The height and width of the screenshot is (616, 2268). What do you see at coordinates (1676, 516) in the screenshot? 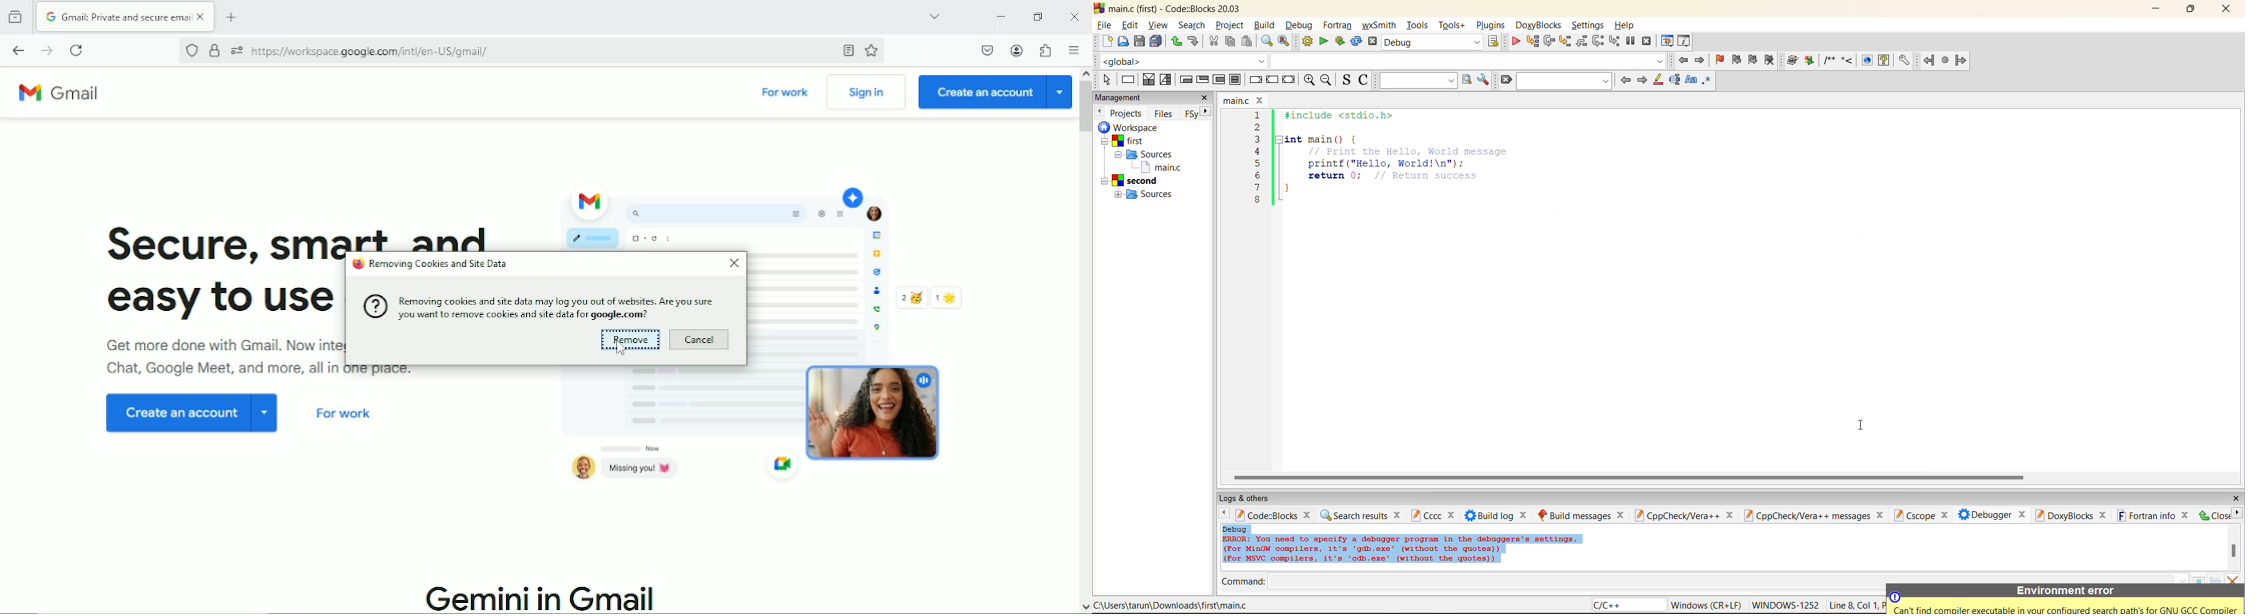
I see `cppcheck/vera++` at bounding box center [1676, 516].